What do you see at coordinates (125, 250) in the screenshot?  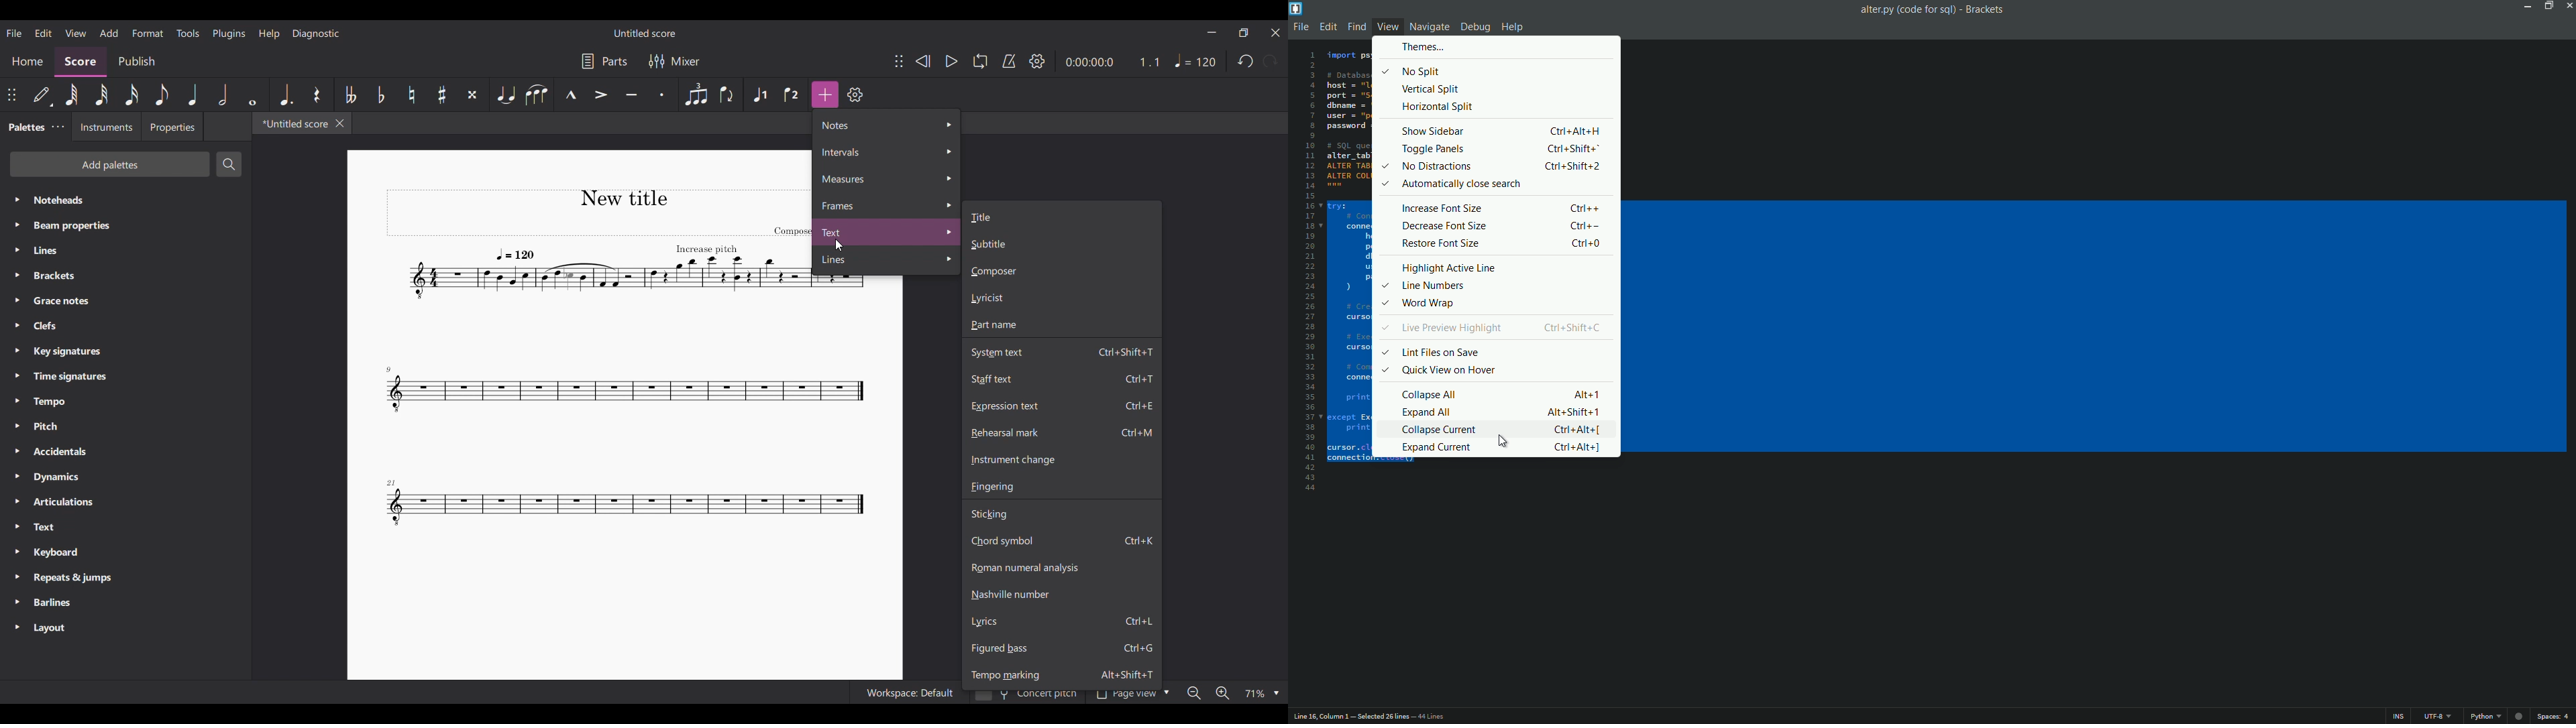 I see `Lines` at bounding box center [125, 250].